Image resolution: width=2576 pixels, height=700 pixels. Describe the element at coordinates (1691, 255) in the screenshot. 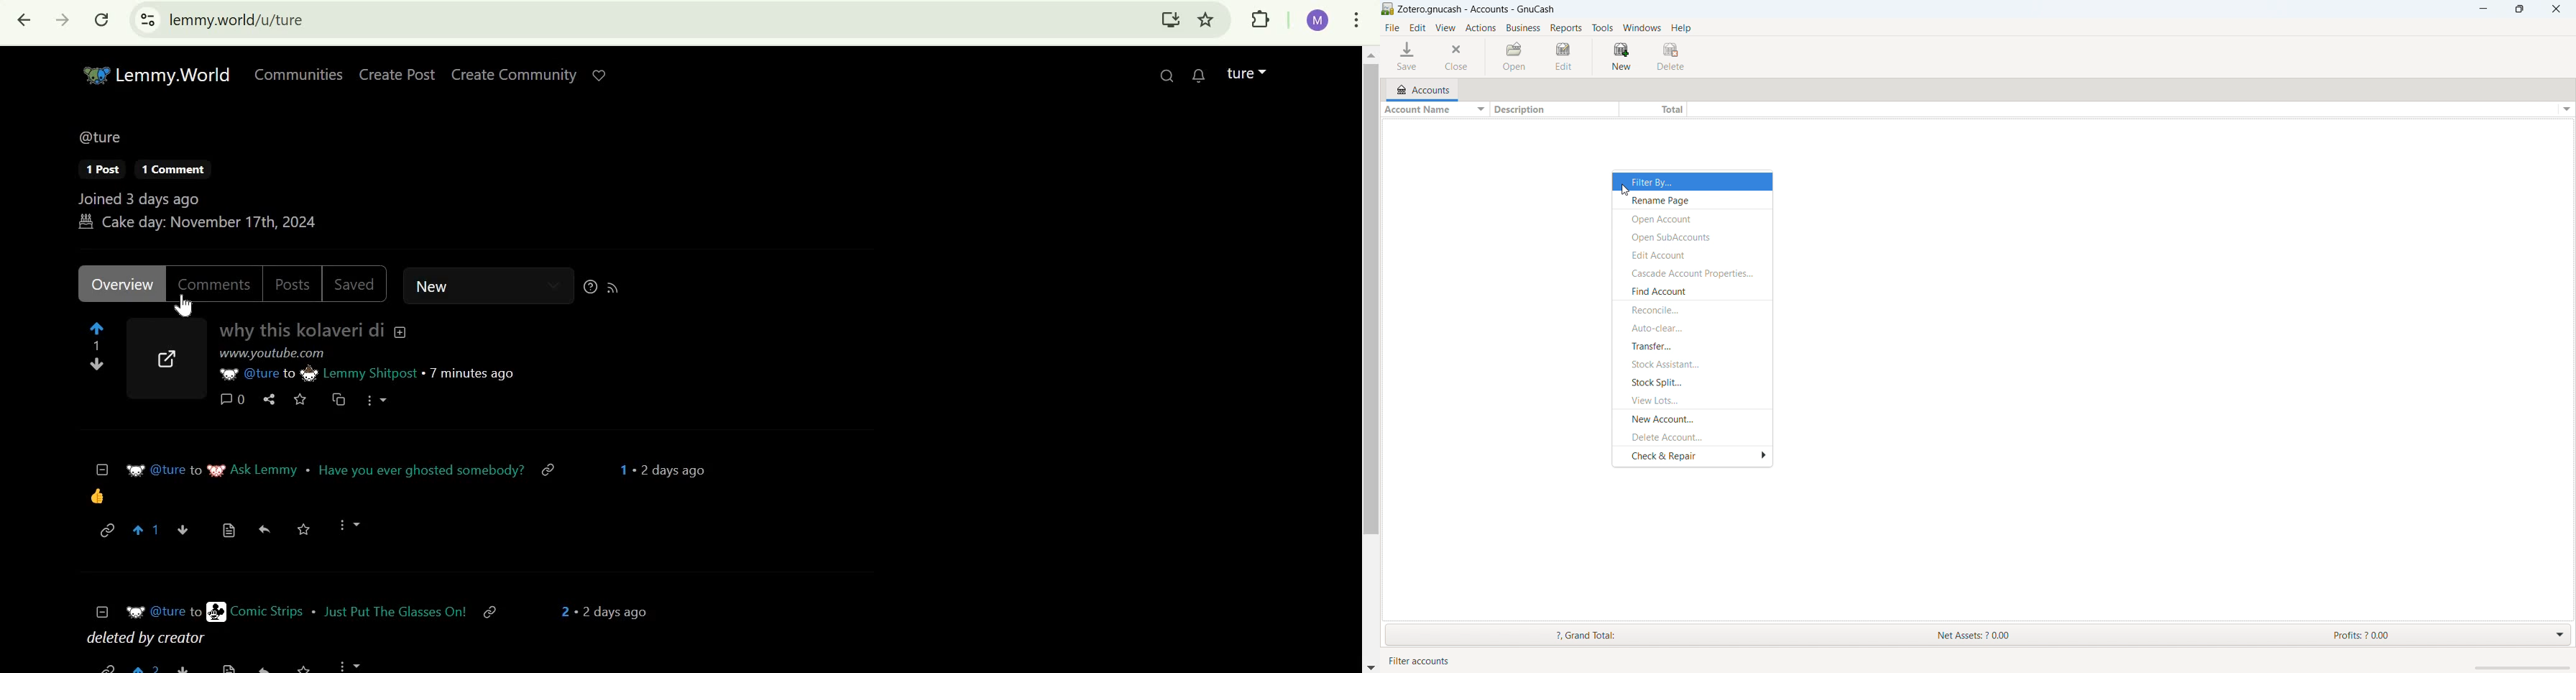

I see `edit account` at that location.